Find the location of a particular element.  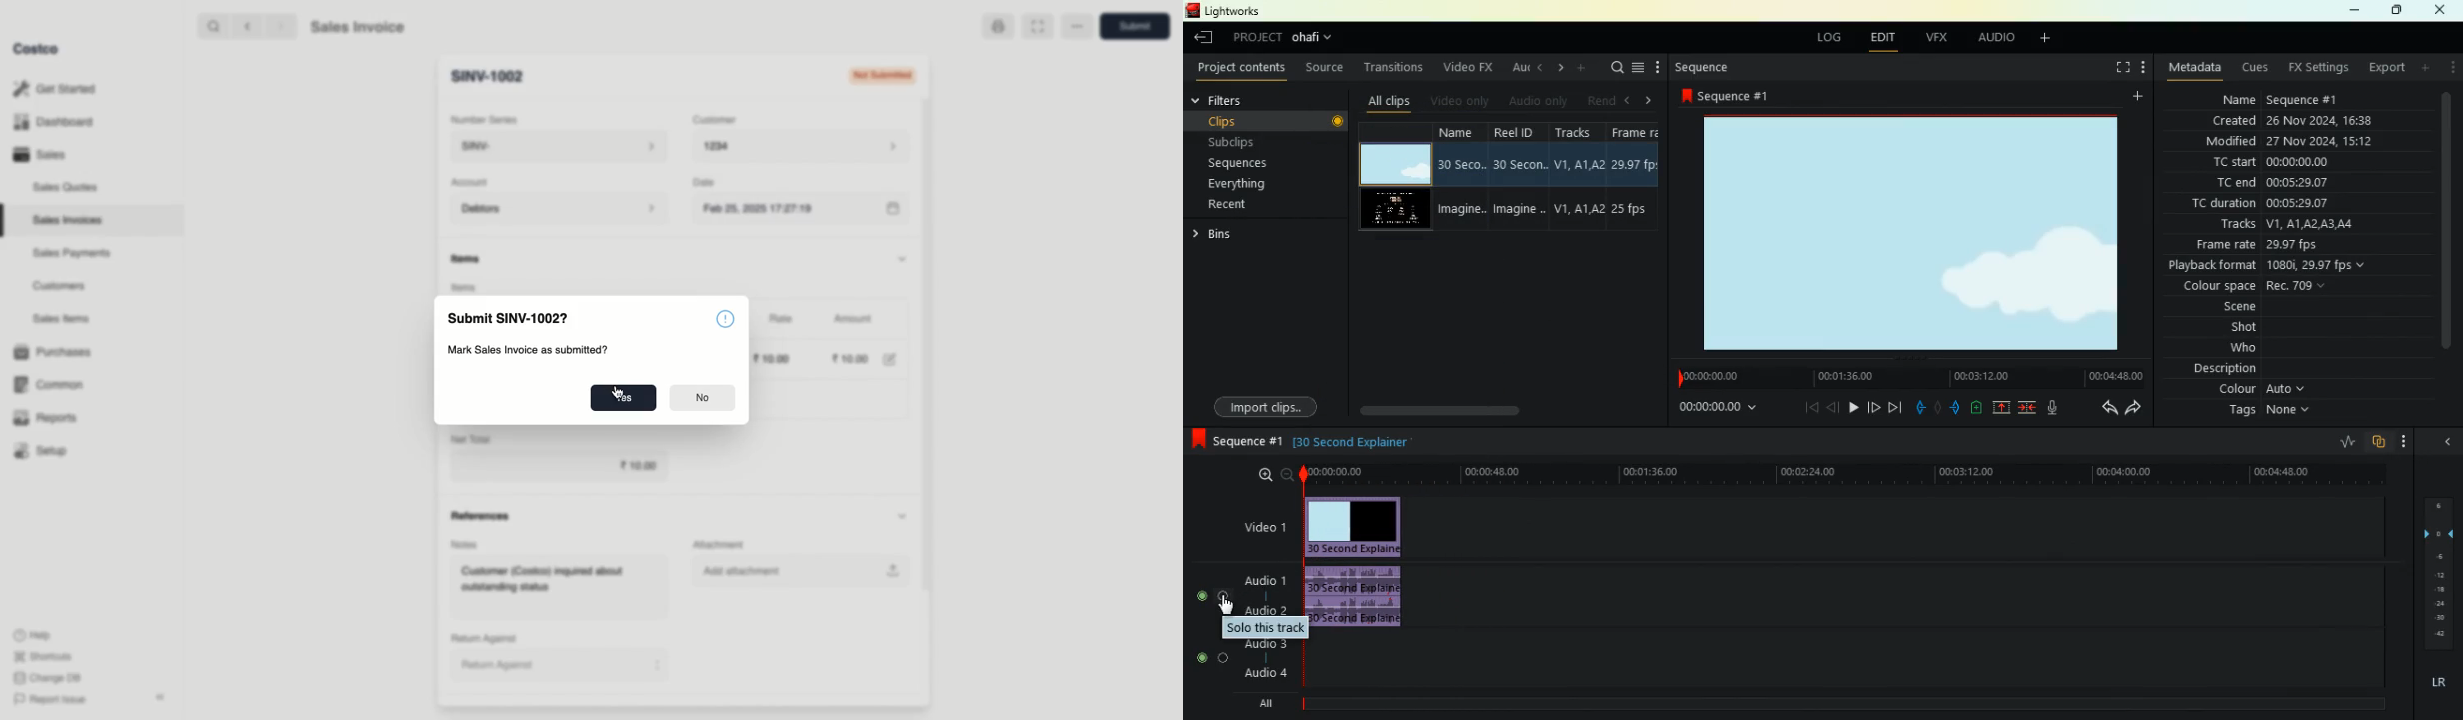

recent is located at coordinates (1230, 204).